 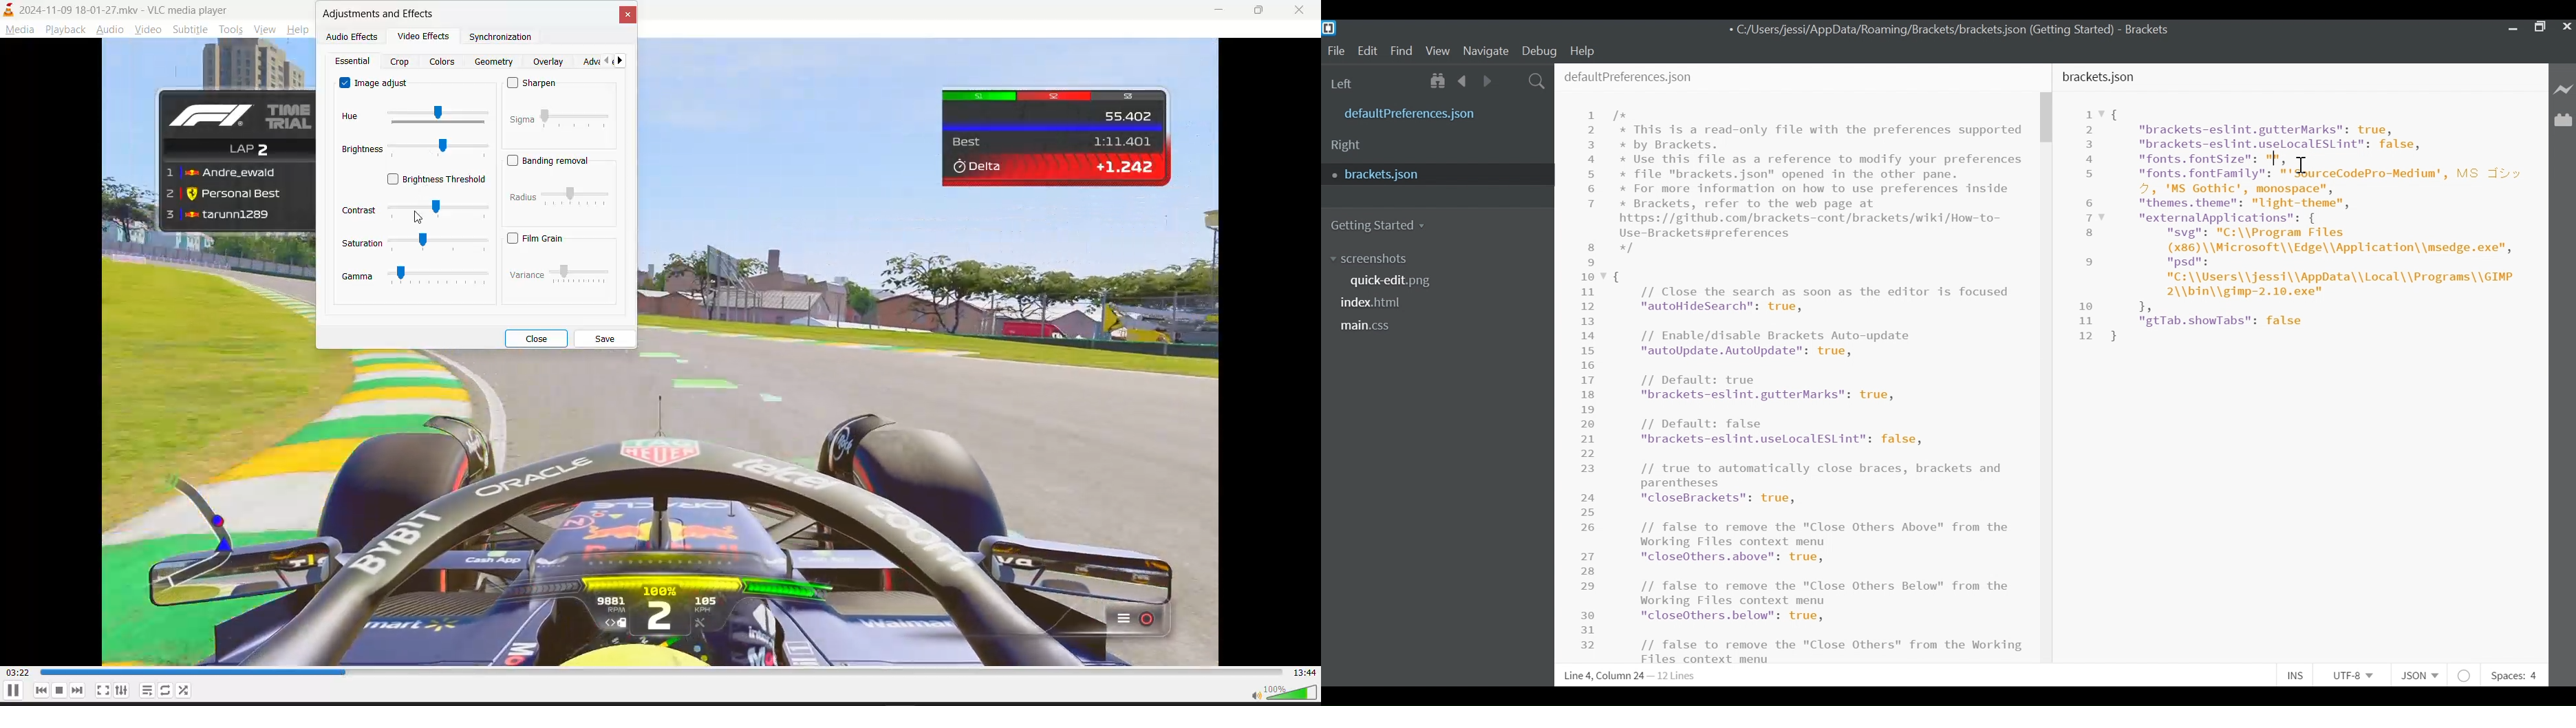 What do you see at coordinates (495, 62) in the screenshot?
I see `geometry` at bounding box center [495, 62].